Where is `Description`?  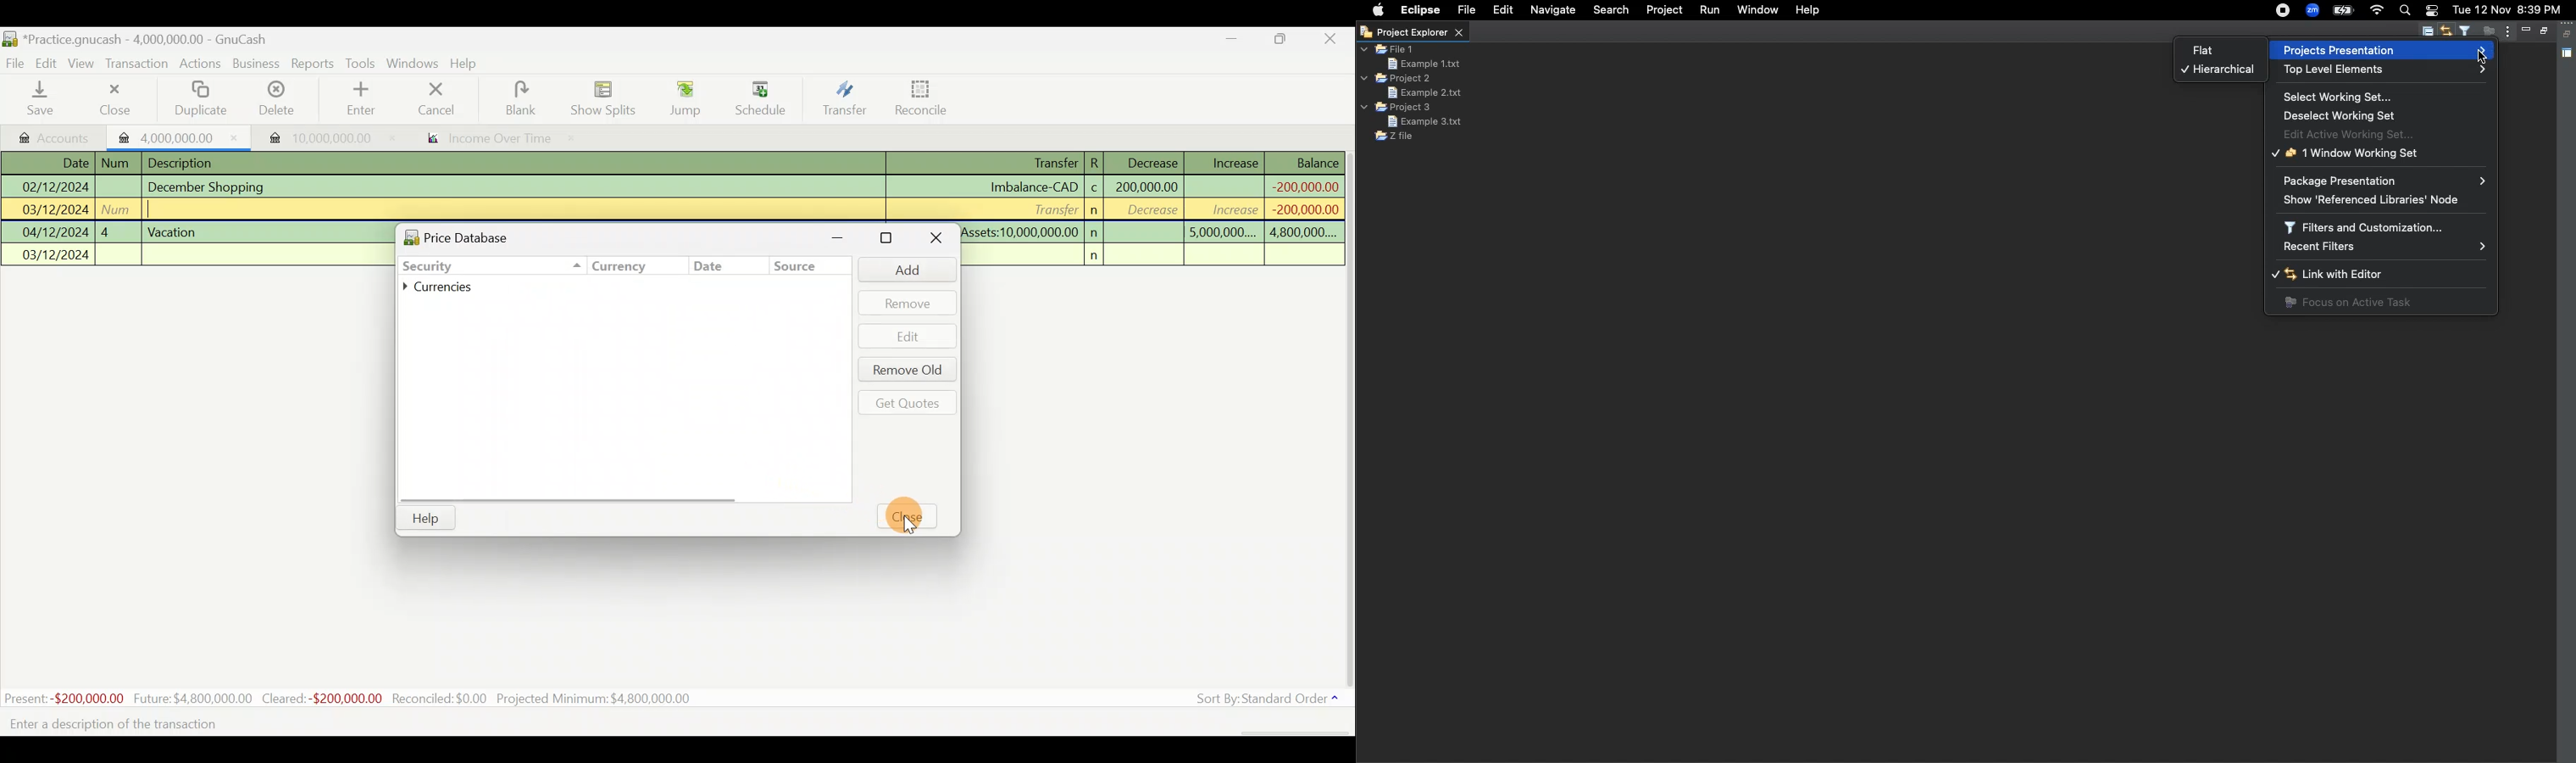
Description is located at coordinates (185, 161).